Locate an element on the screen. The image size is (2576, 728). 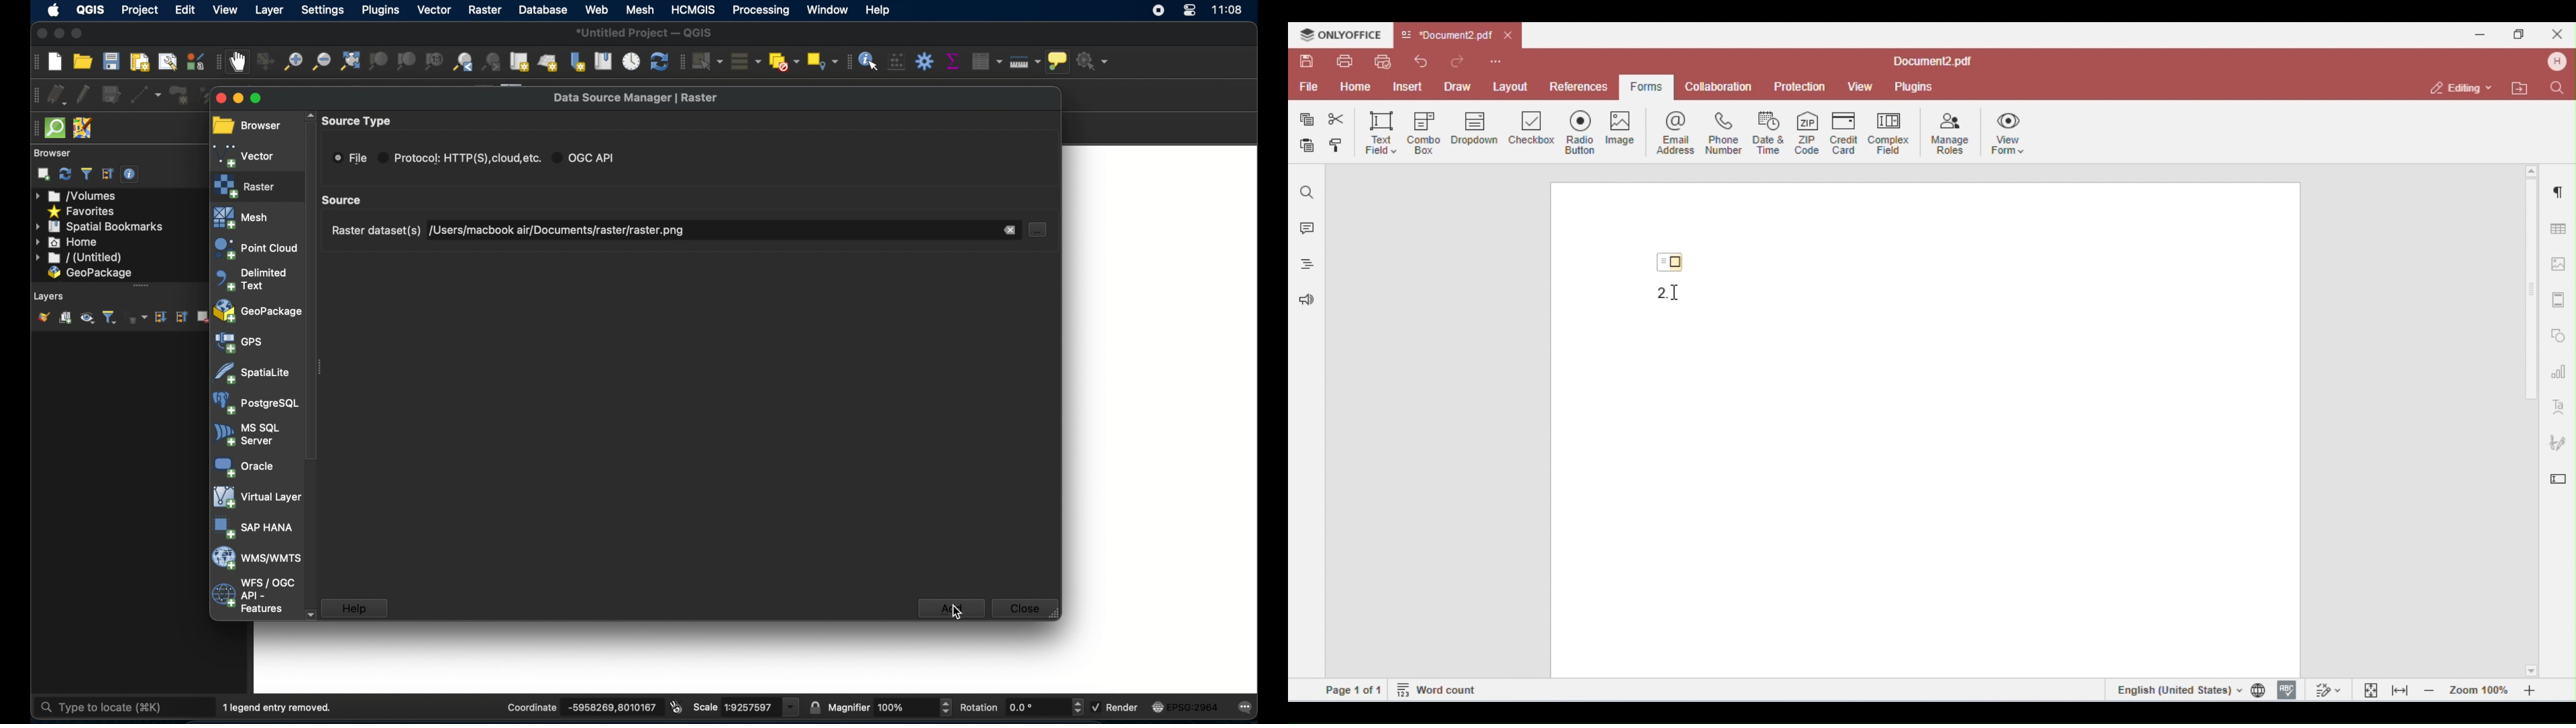
collapse all is located at coordinates (106, 174).